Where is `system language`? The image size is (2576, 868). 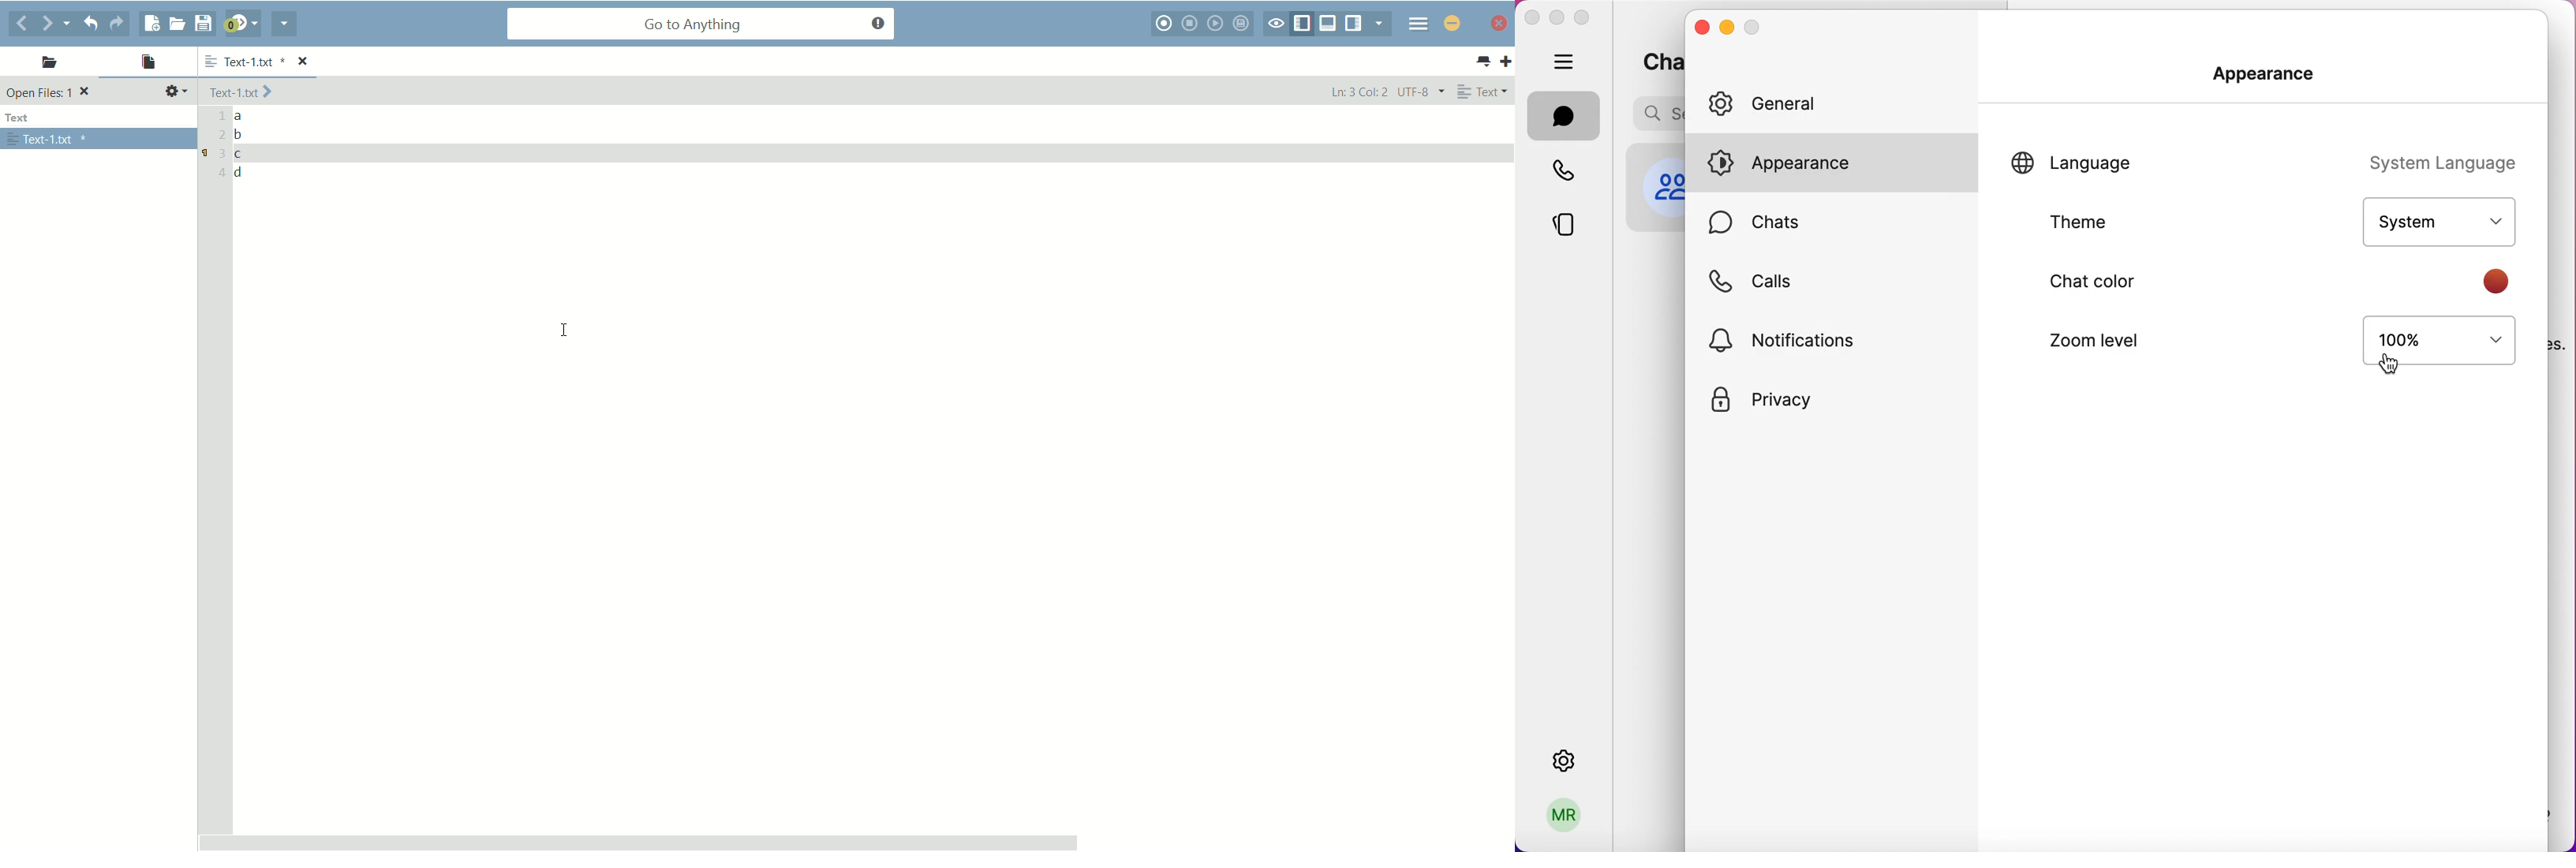 system language is located at coordinates (2450, 150).